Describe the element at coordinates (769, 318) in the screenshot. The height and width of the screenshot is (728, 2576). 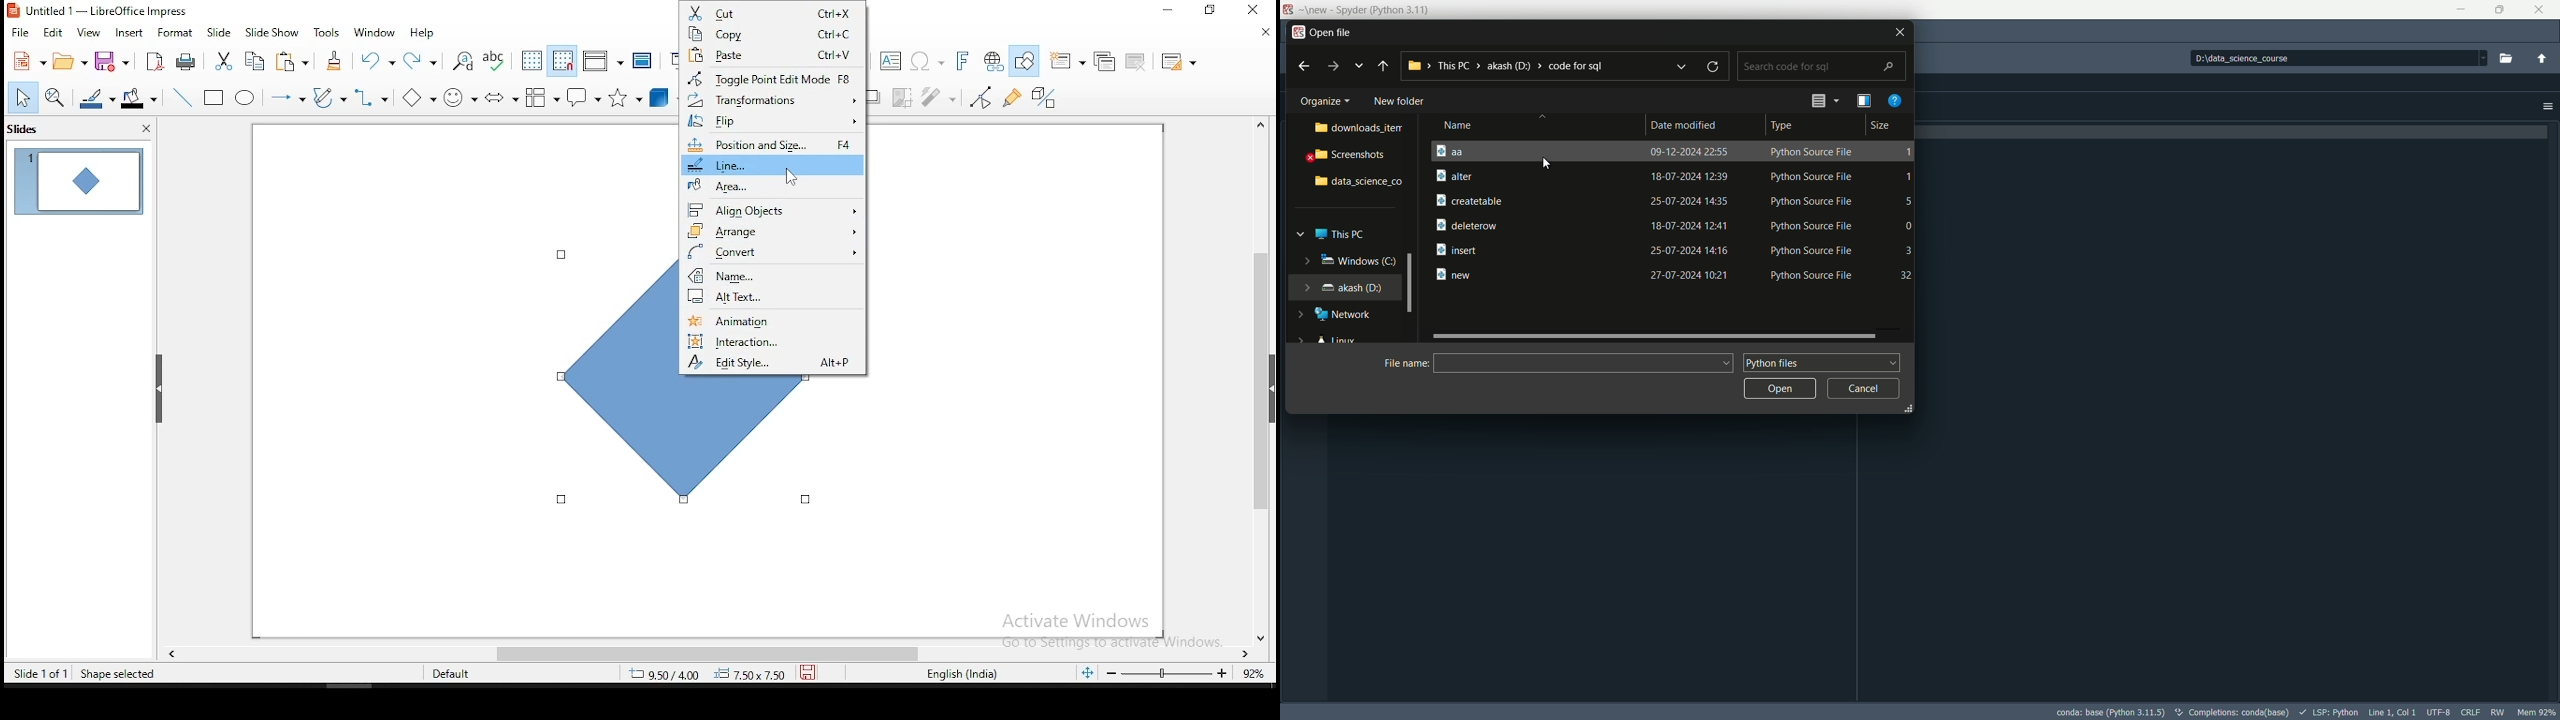
I see `animation` at that location.